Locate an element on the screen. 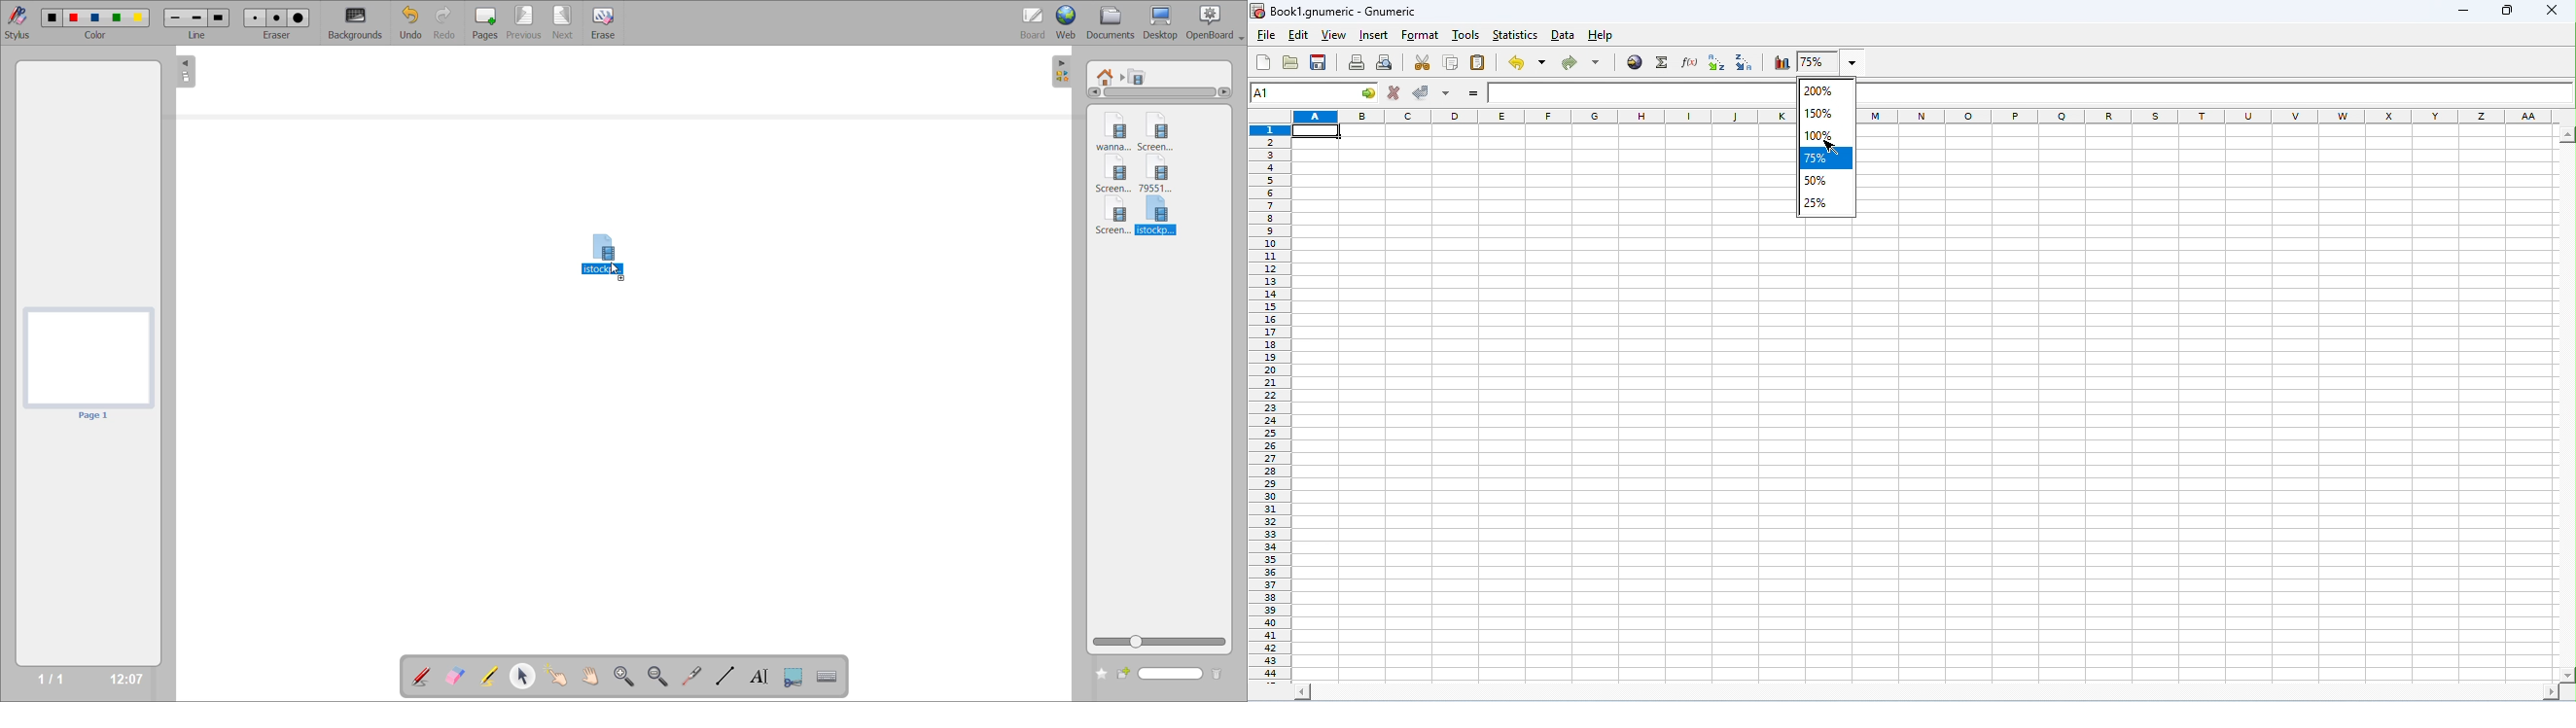 Image resolution: width=2576 pixels, height=728 pixels. tools is located at coordinates (1465, 34).